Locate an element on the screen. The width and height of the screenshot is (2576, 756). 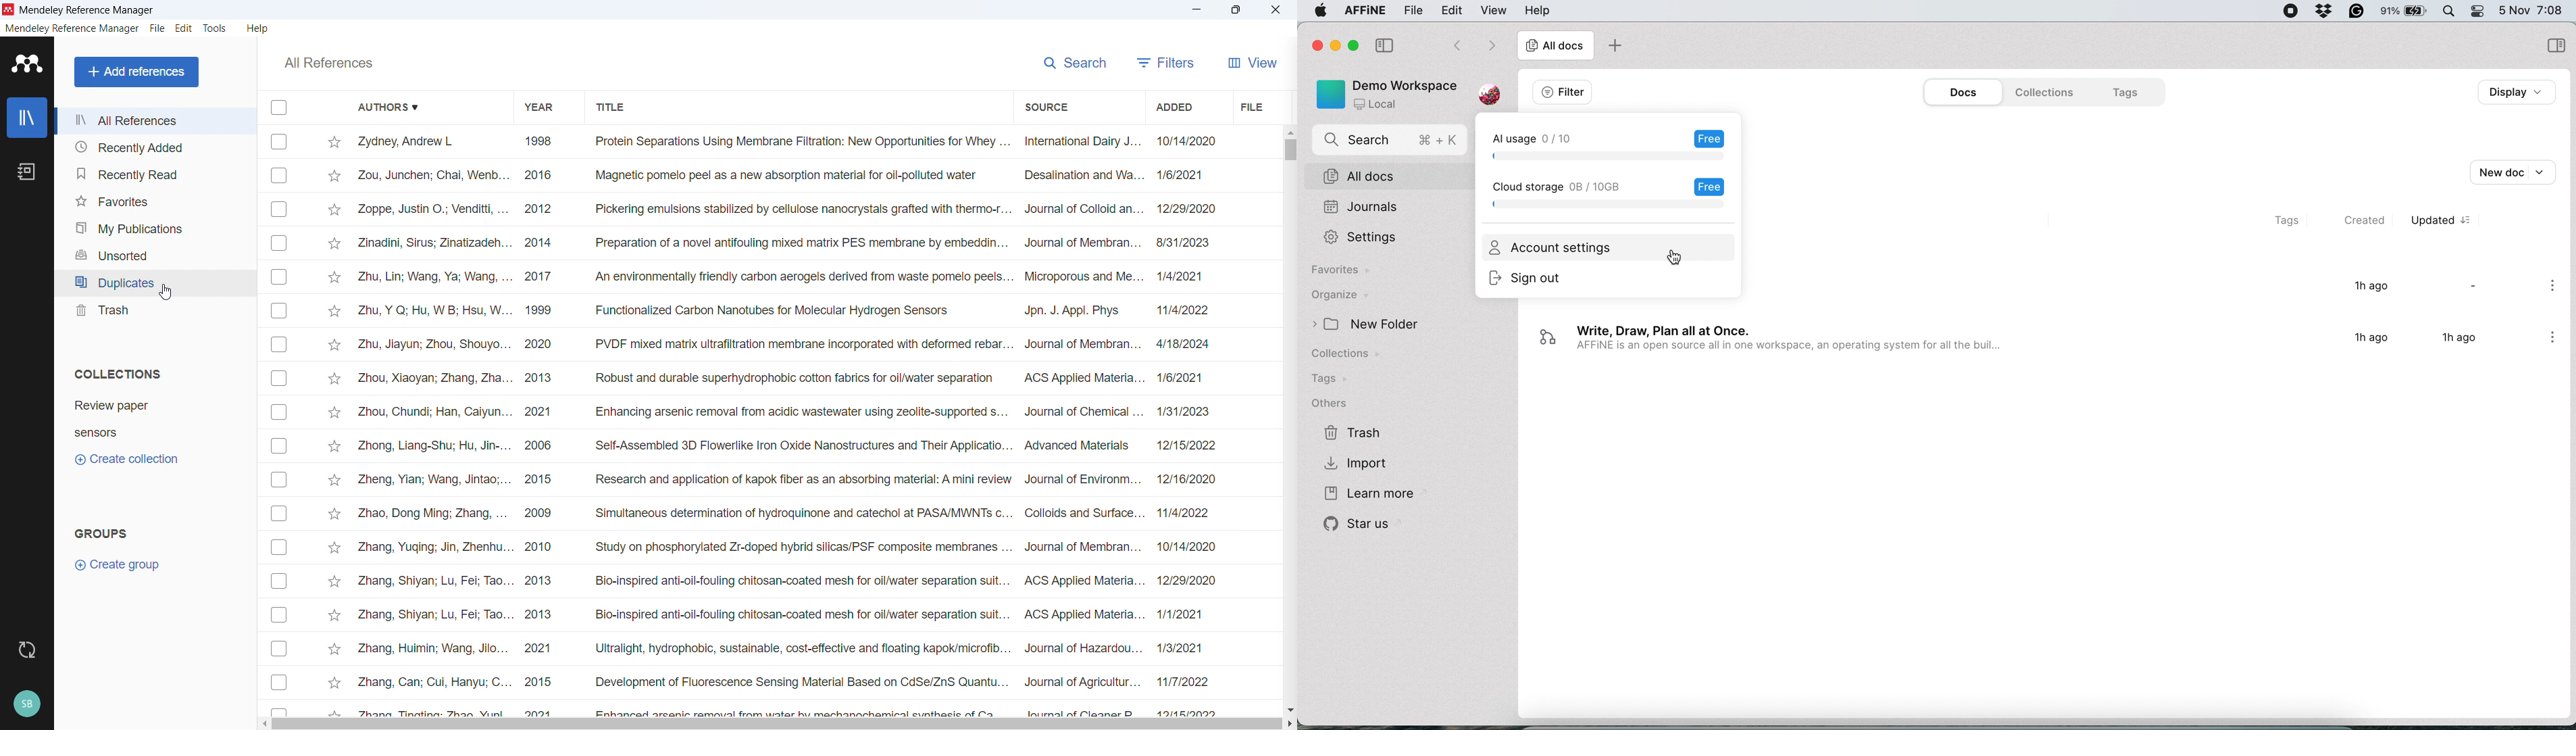
grammarly is located at coordinates (2358, 11).